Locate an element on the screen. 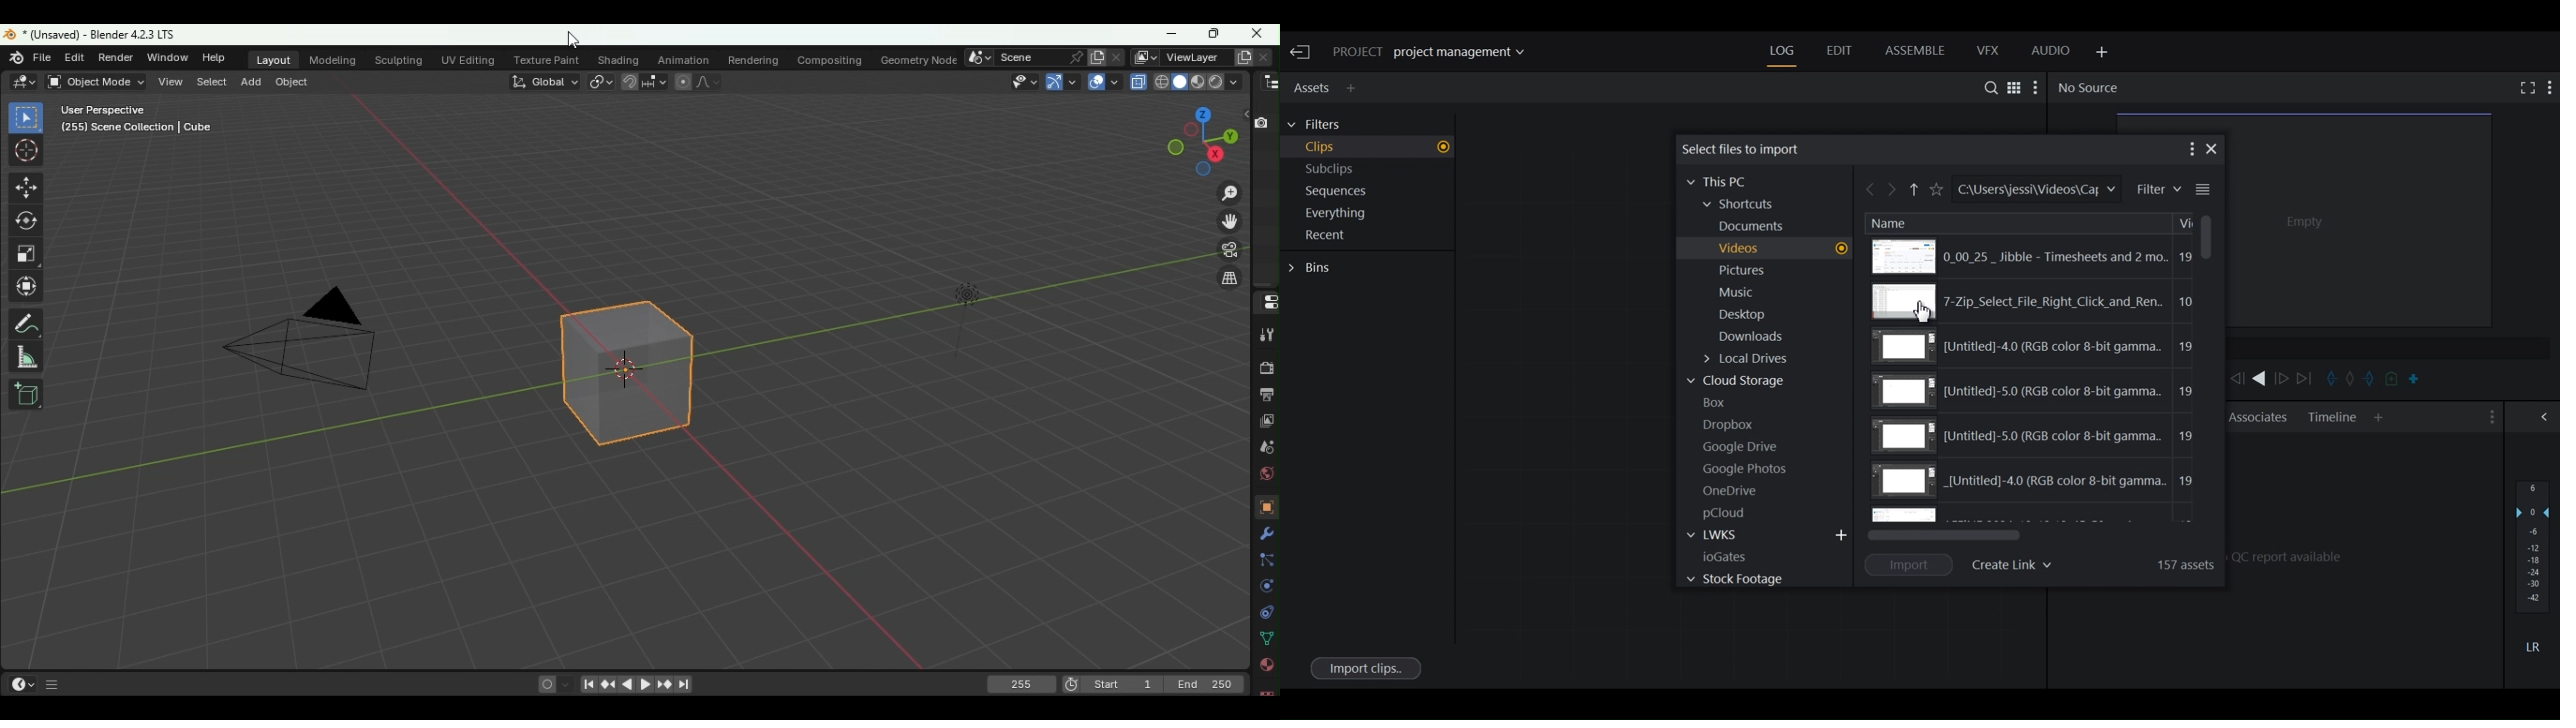 The height and width of the screenshot is (728, 2576). Audio is located at coordinates (2051, 53).